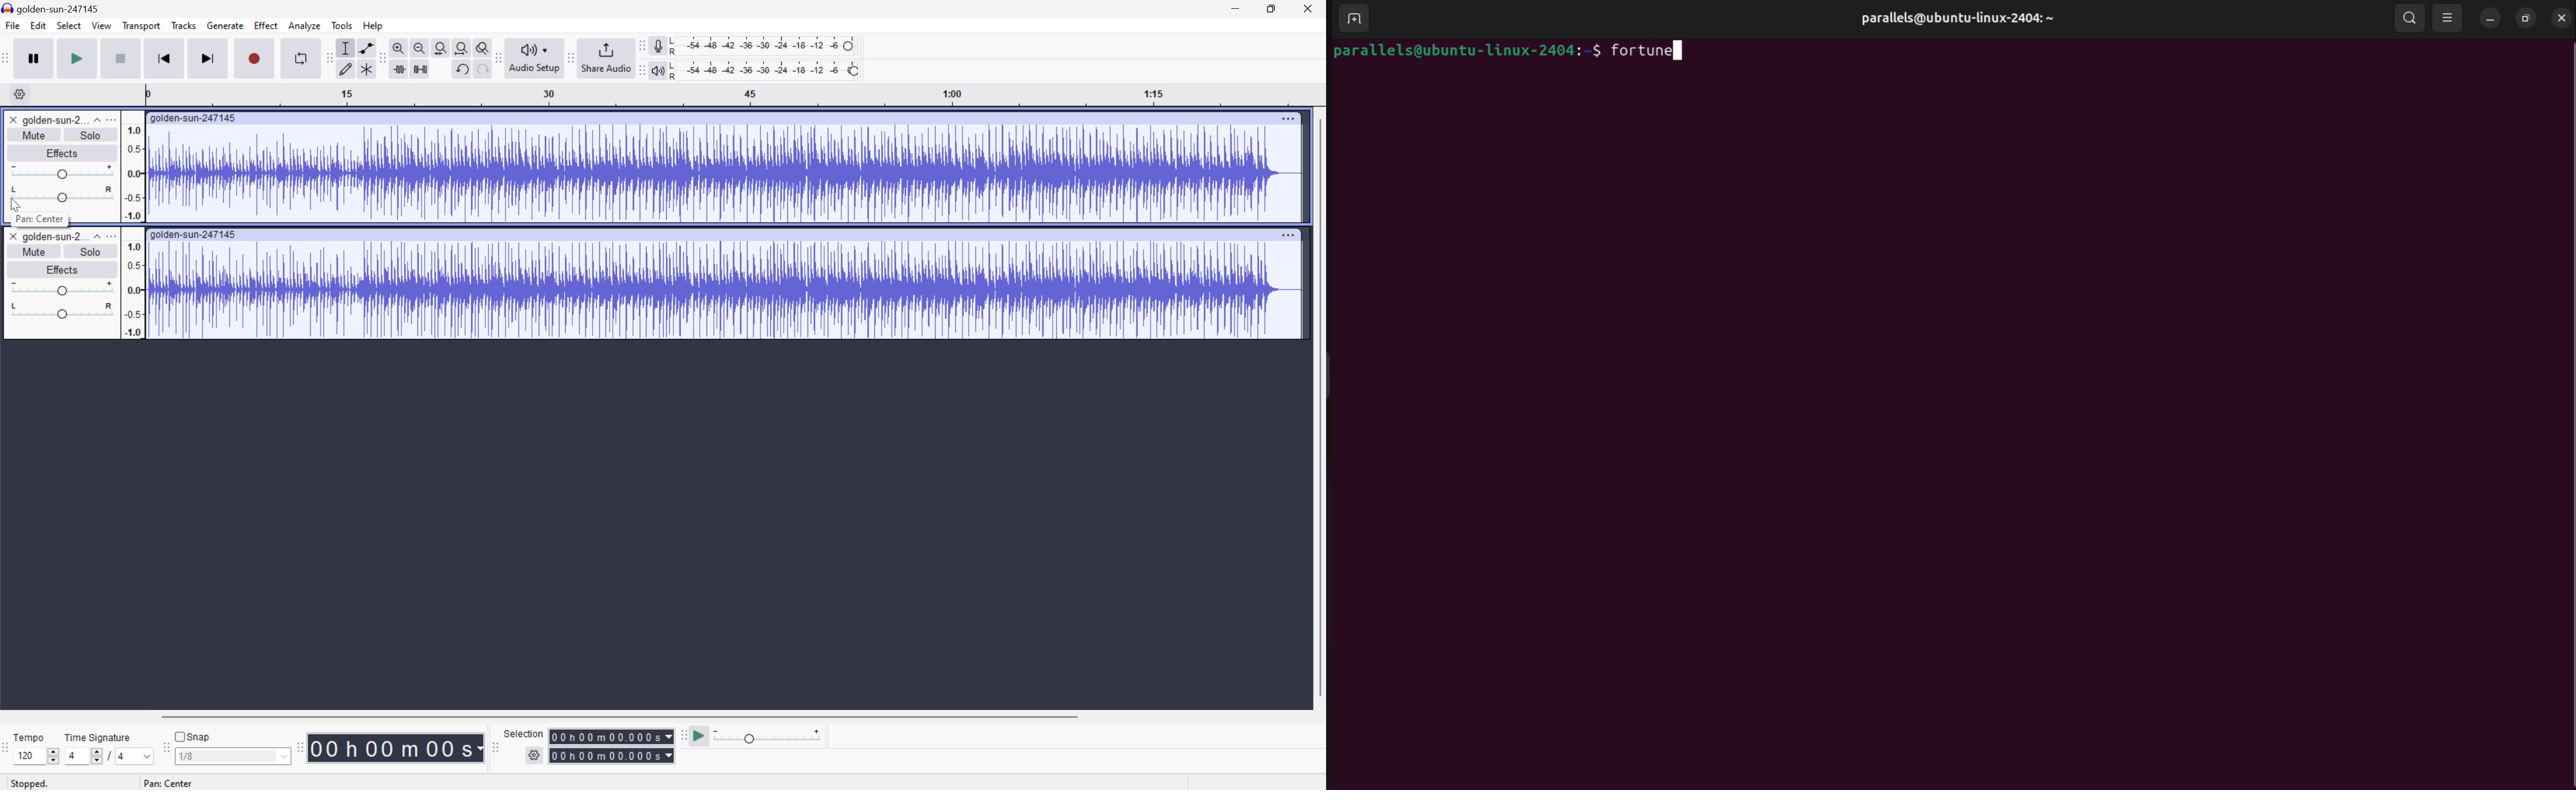 The width and height of the screenshot is (2576, 812). What do you see at coordinates (2488, 20) in the screenshot?
I see `minimize` at bounding box center [2488, 20].